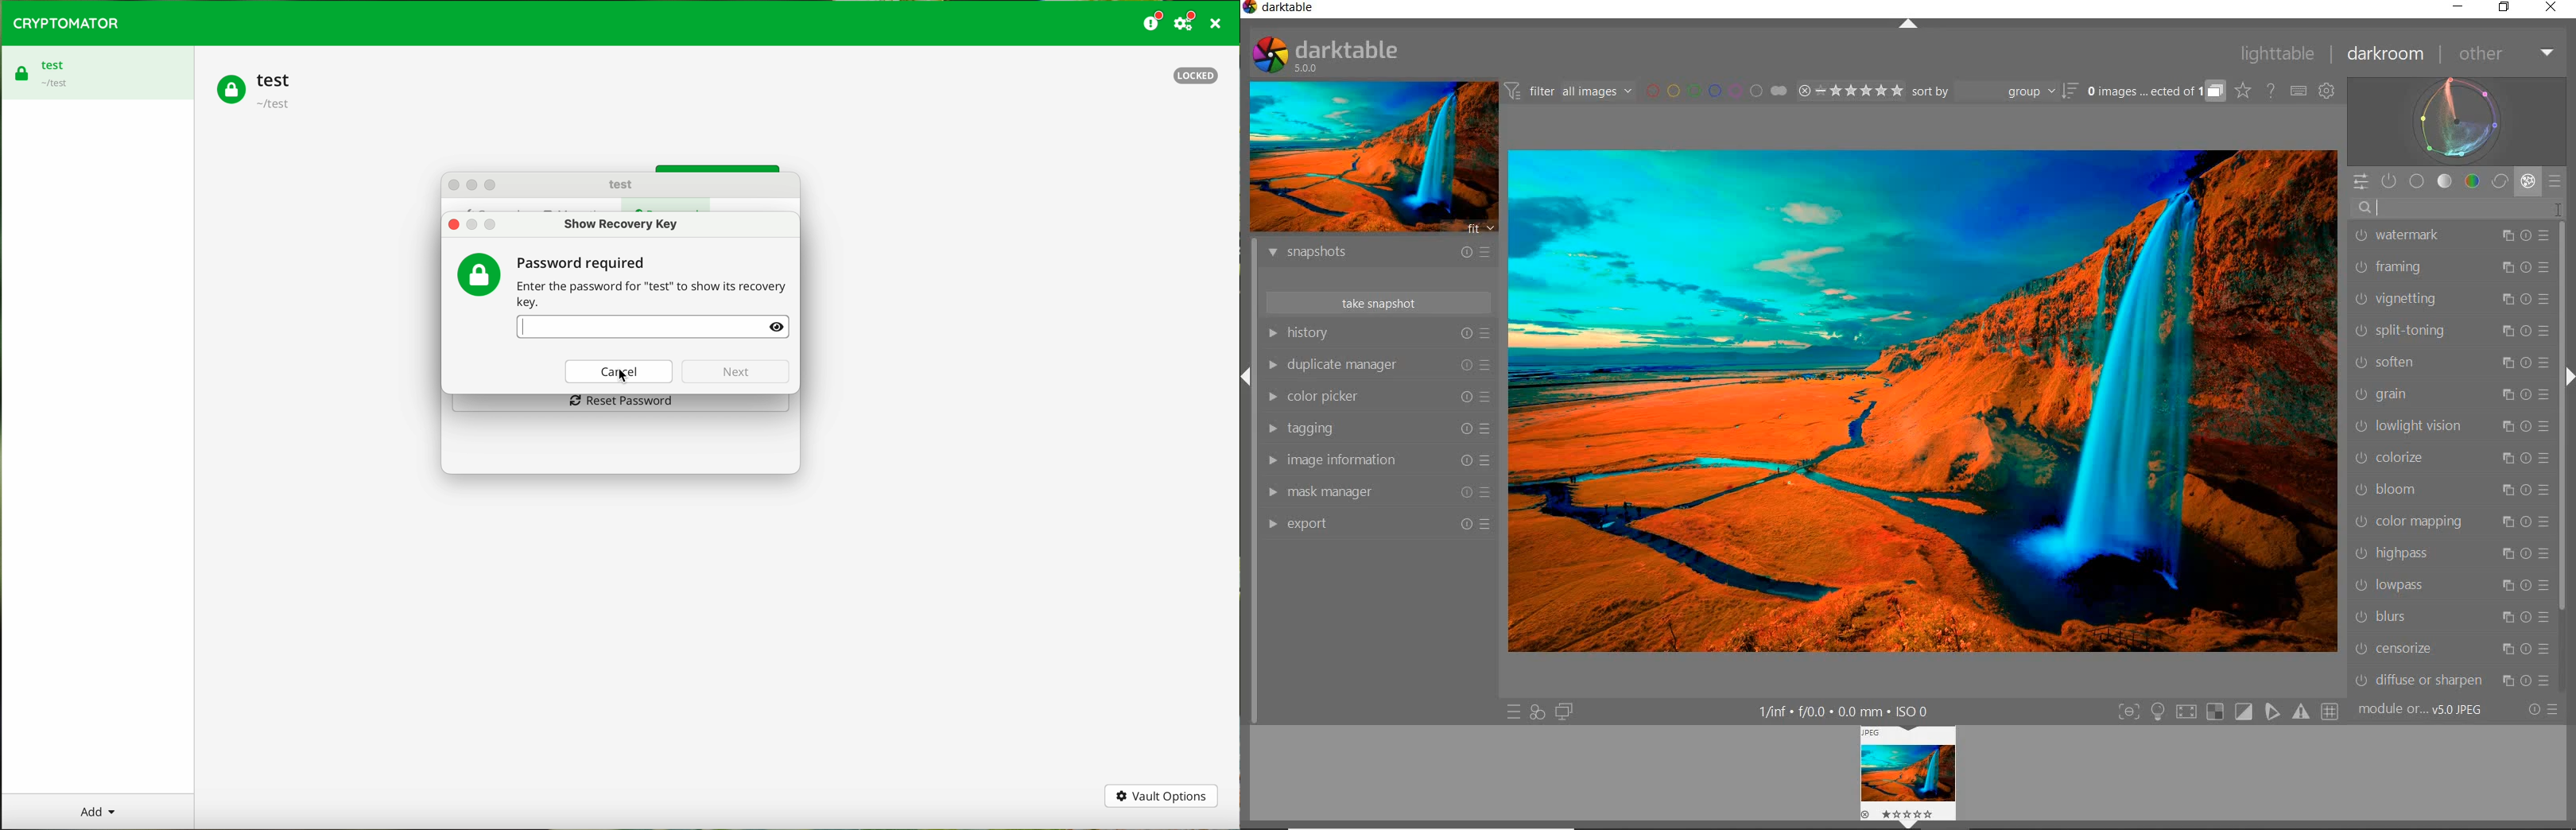 The height and width of the screenshot is (840, 2576). I want to click on DISPLAYED GUI INFO, so click(1848, 711).